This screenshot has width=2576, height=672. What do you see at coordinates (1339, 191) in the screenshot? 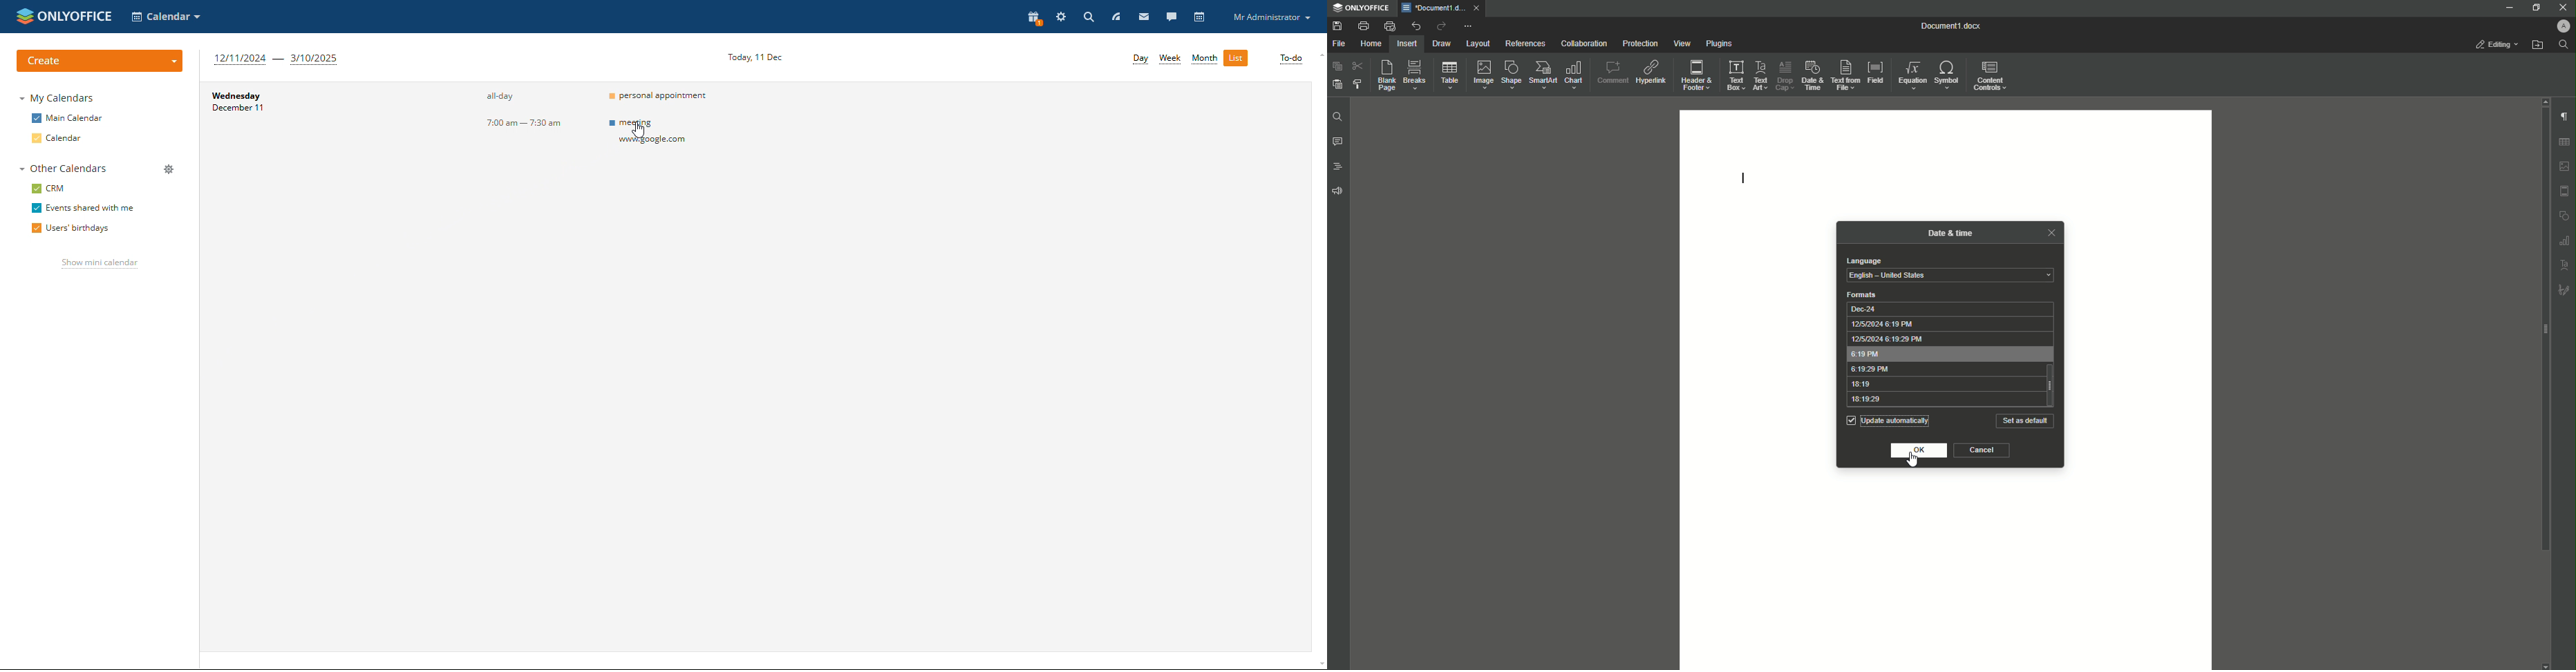
I see `Feedback` at bounding box center [1339, 191].